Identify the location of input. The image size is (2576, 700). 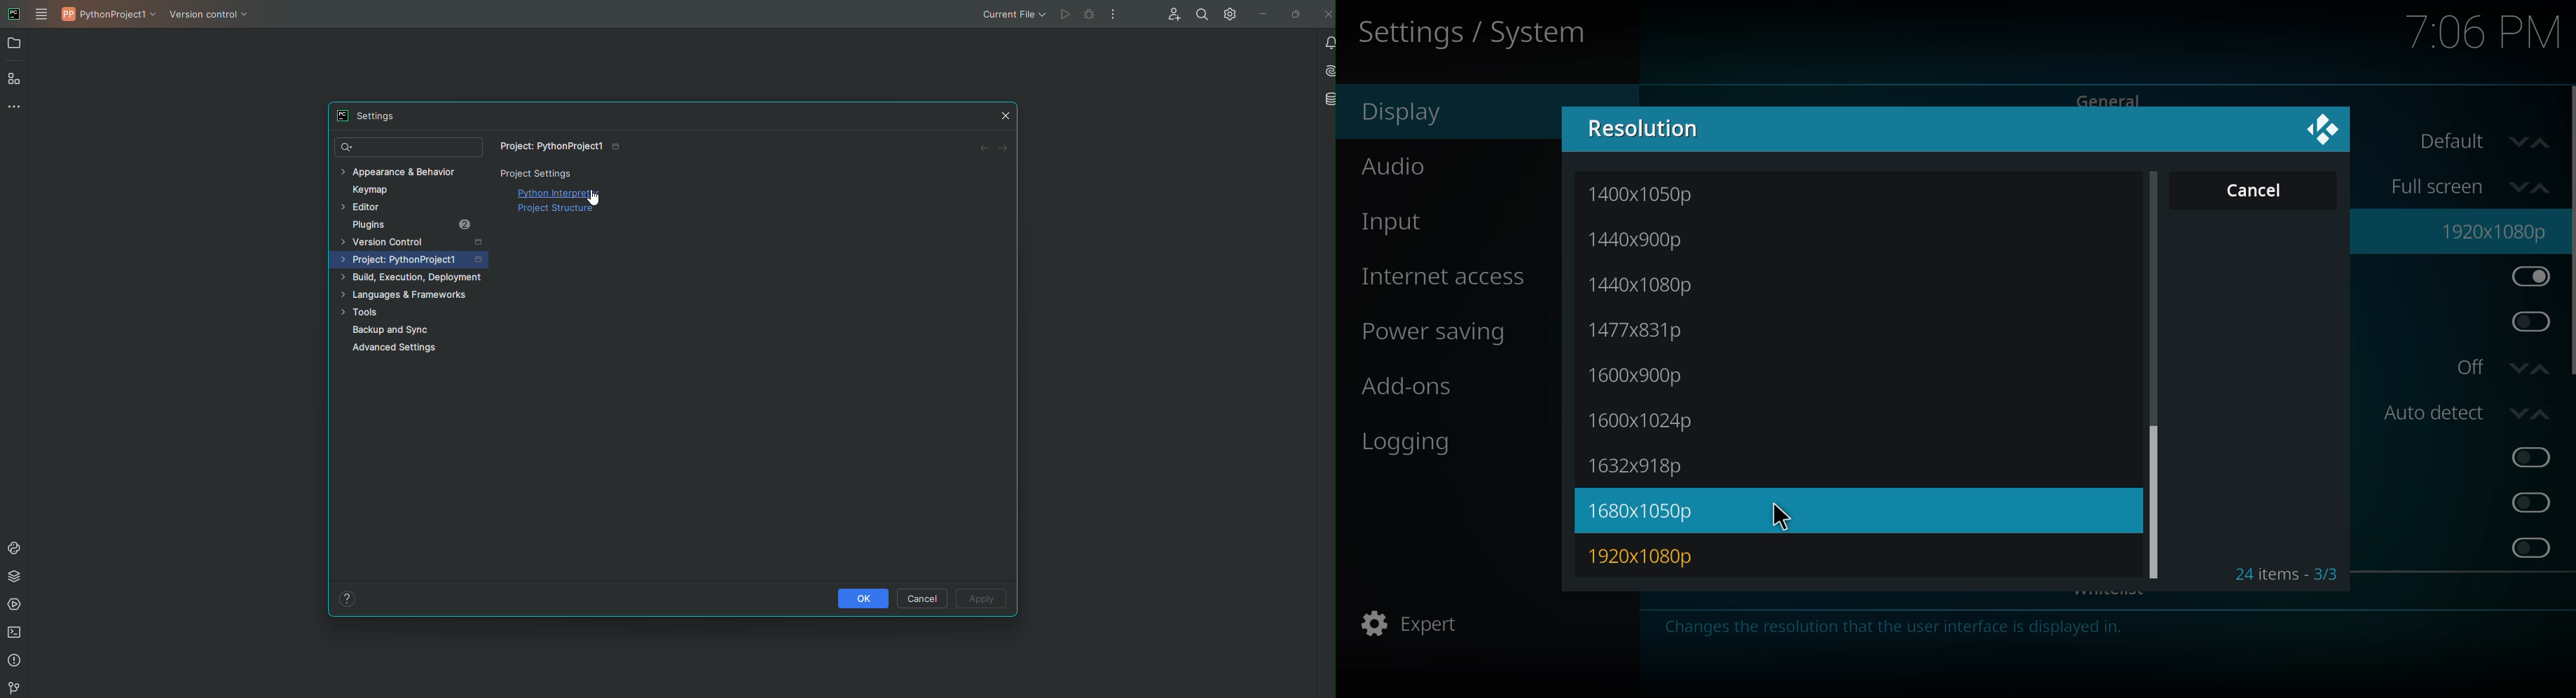
(1398, 221).